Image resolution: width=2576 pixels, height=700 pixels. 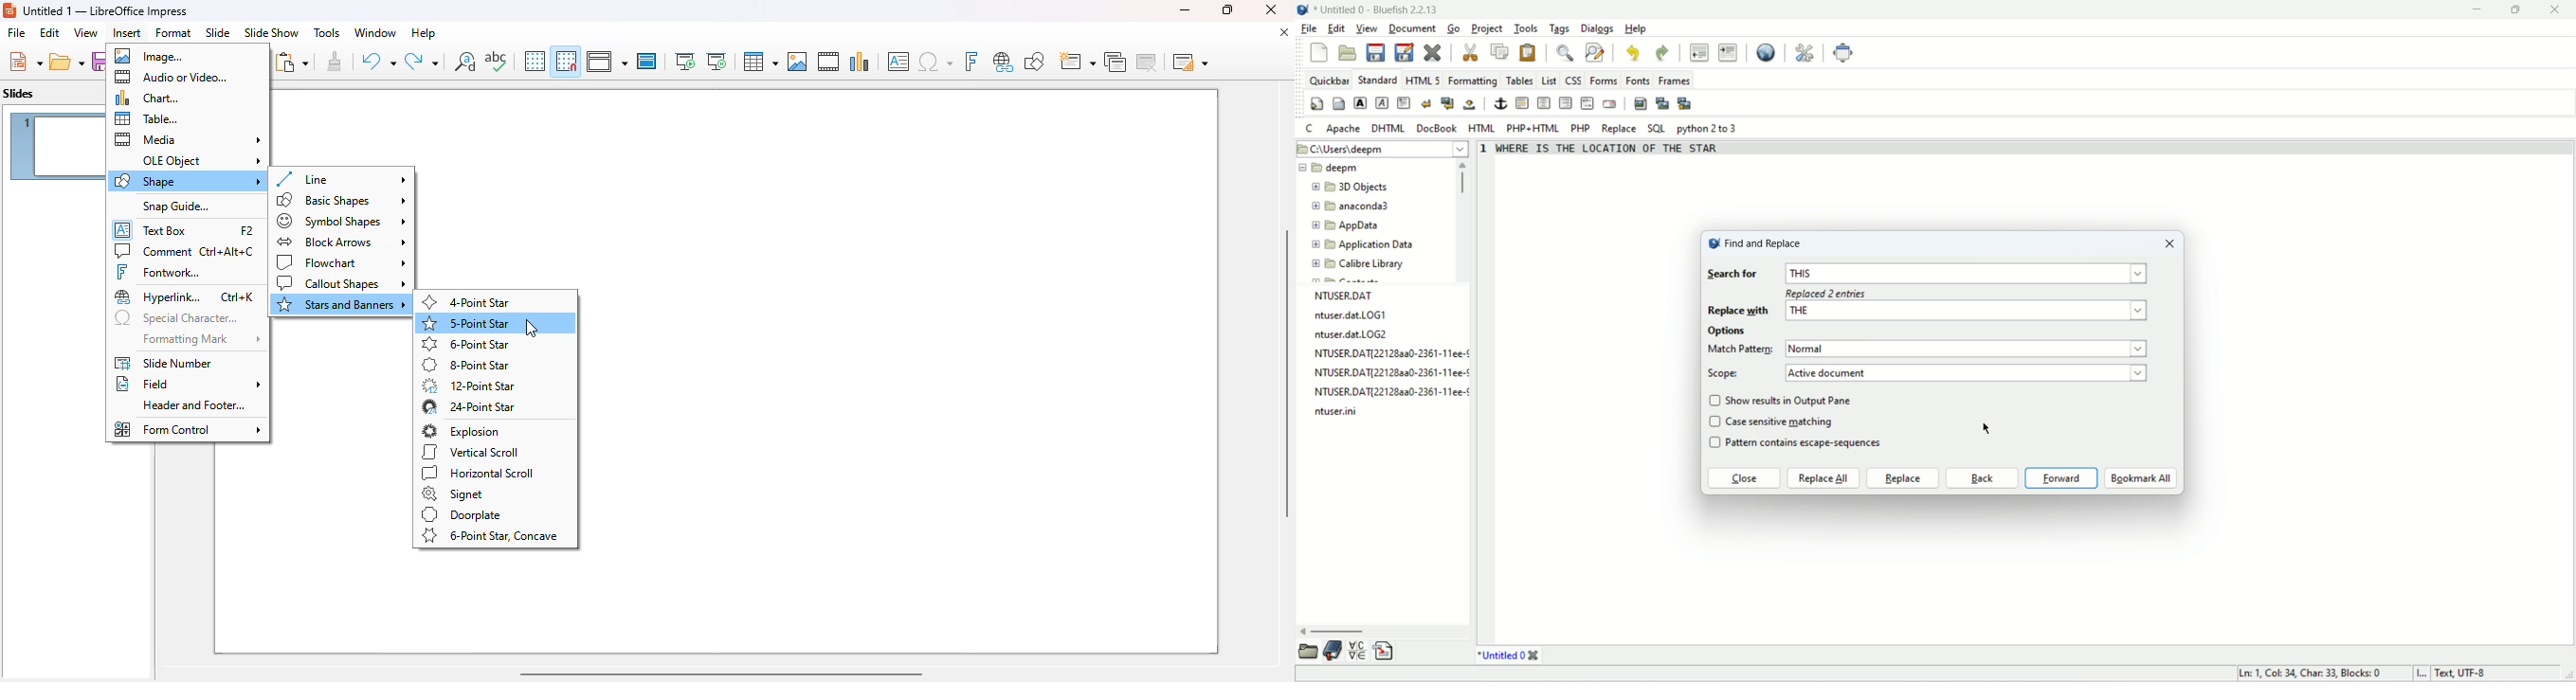 I want to click on Application Data, so click(x=1362, y=245).